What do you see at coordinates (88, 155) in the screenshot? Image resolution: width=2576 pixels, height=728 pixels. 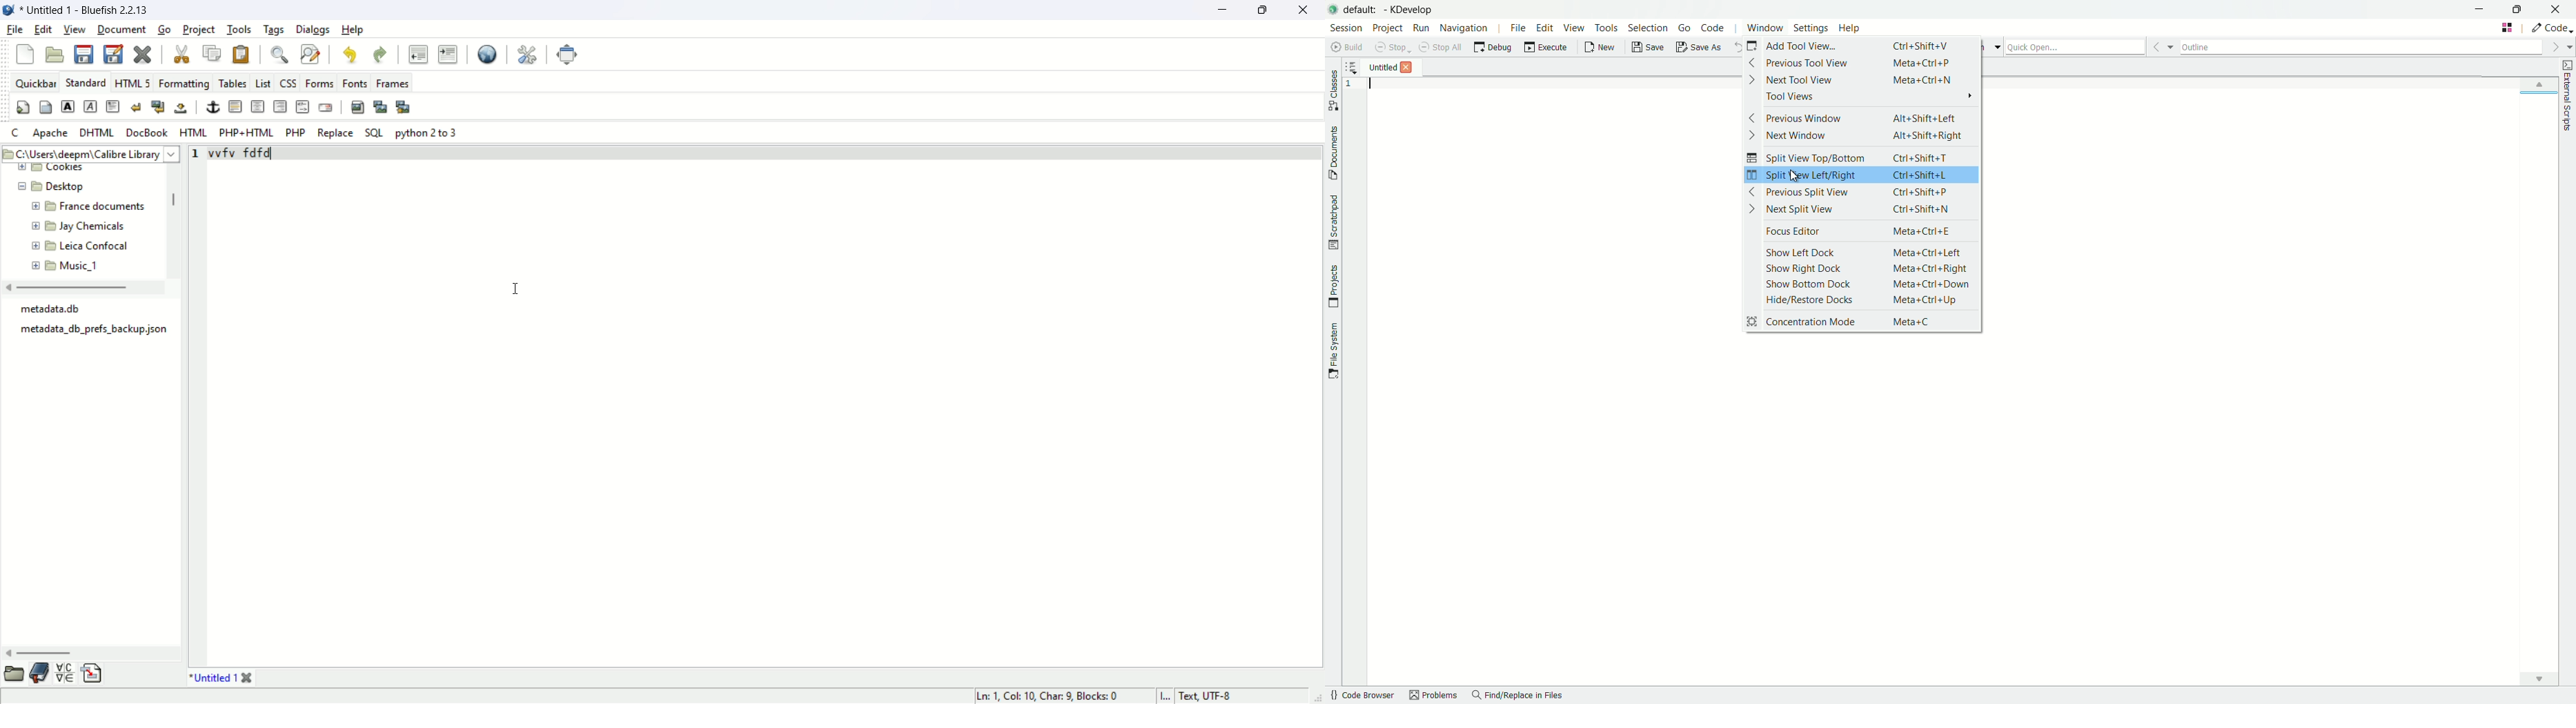 I see `C:\Users\deepm\Calibre Library` at bounding box center [88, 155].